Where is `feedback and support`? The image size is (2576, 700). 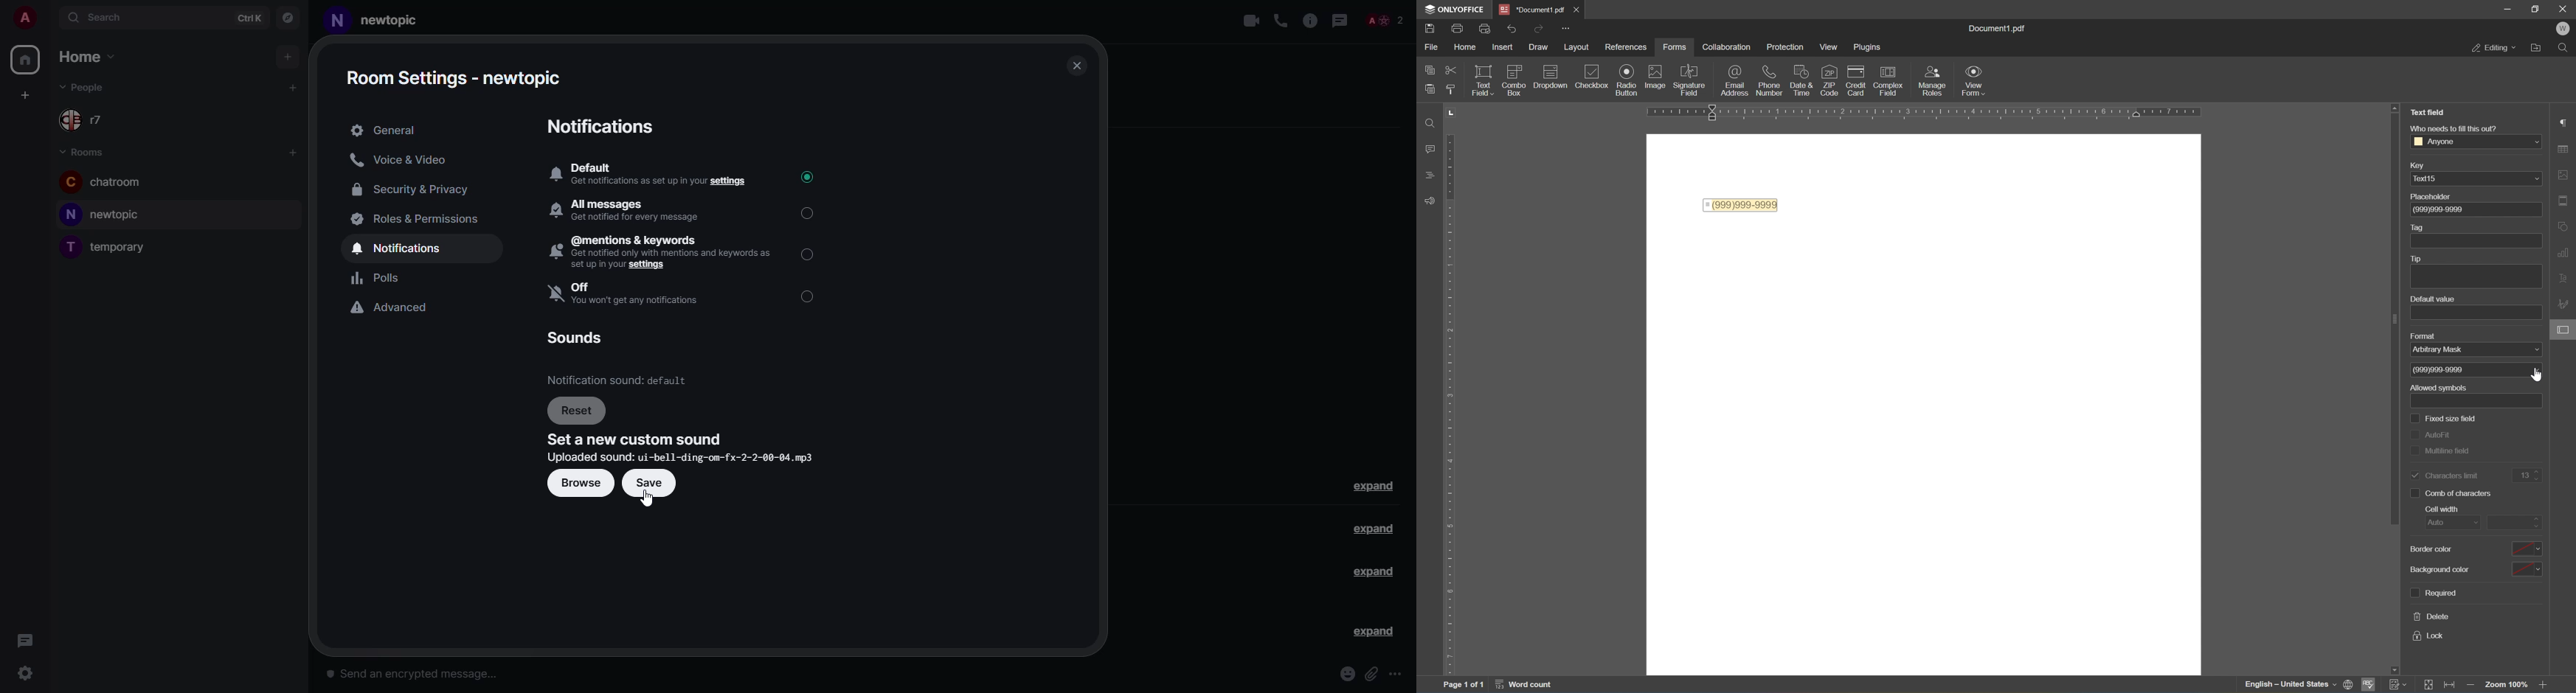 feedback and support is located at coordinates (1429, 198).